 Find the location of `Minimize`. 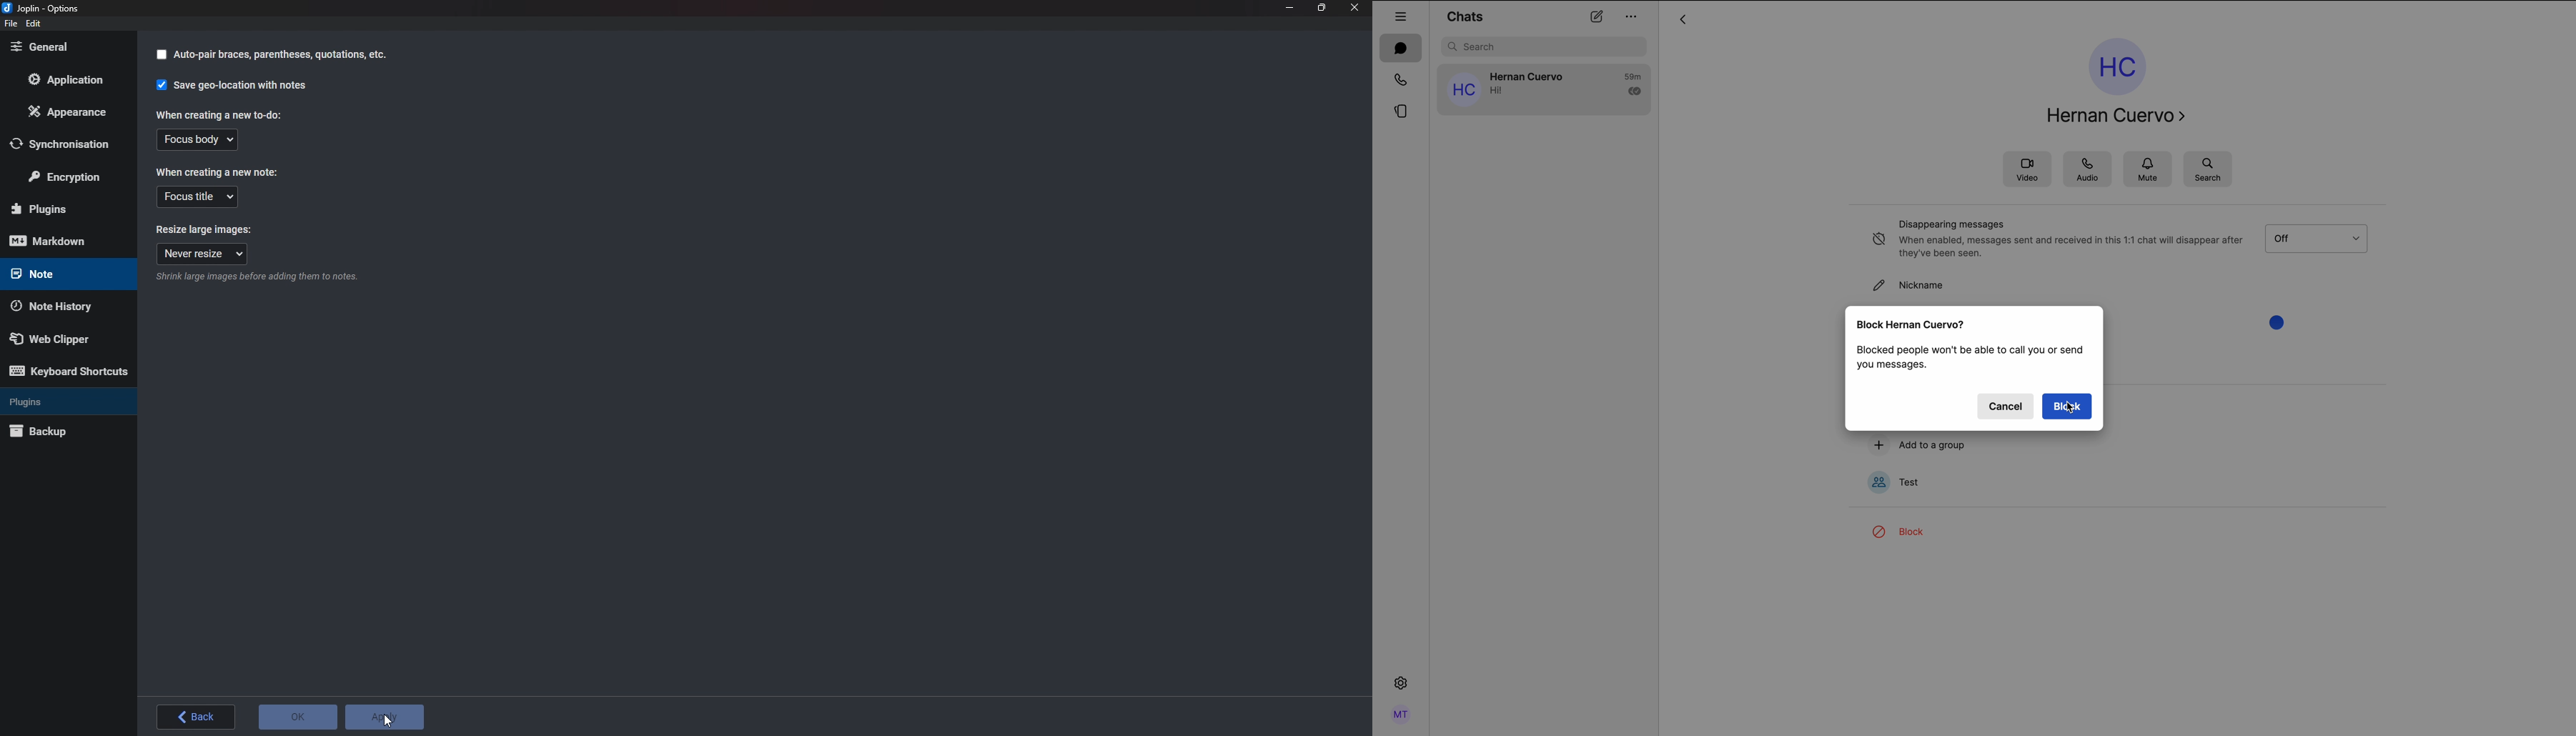

Minimize is located at coordinates (1291, 7).